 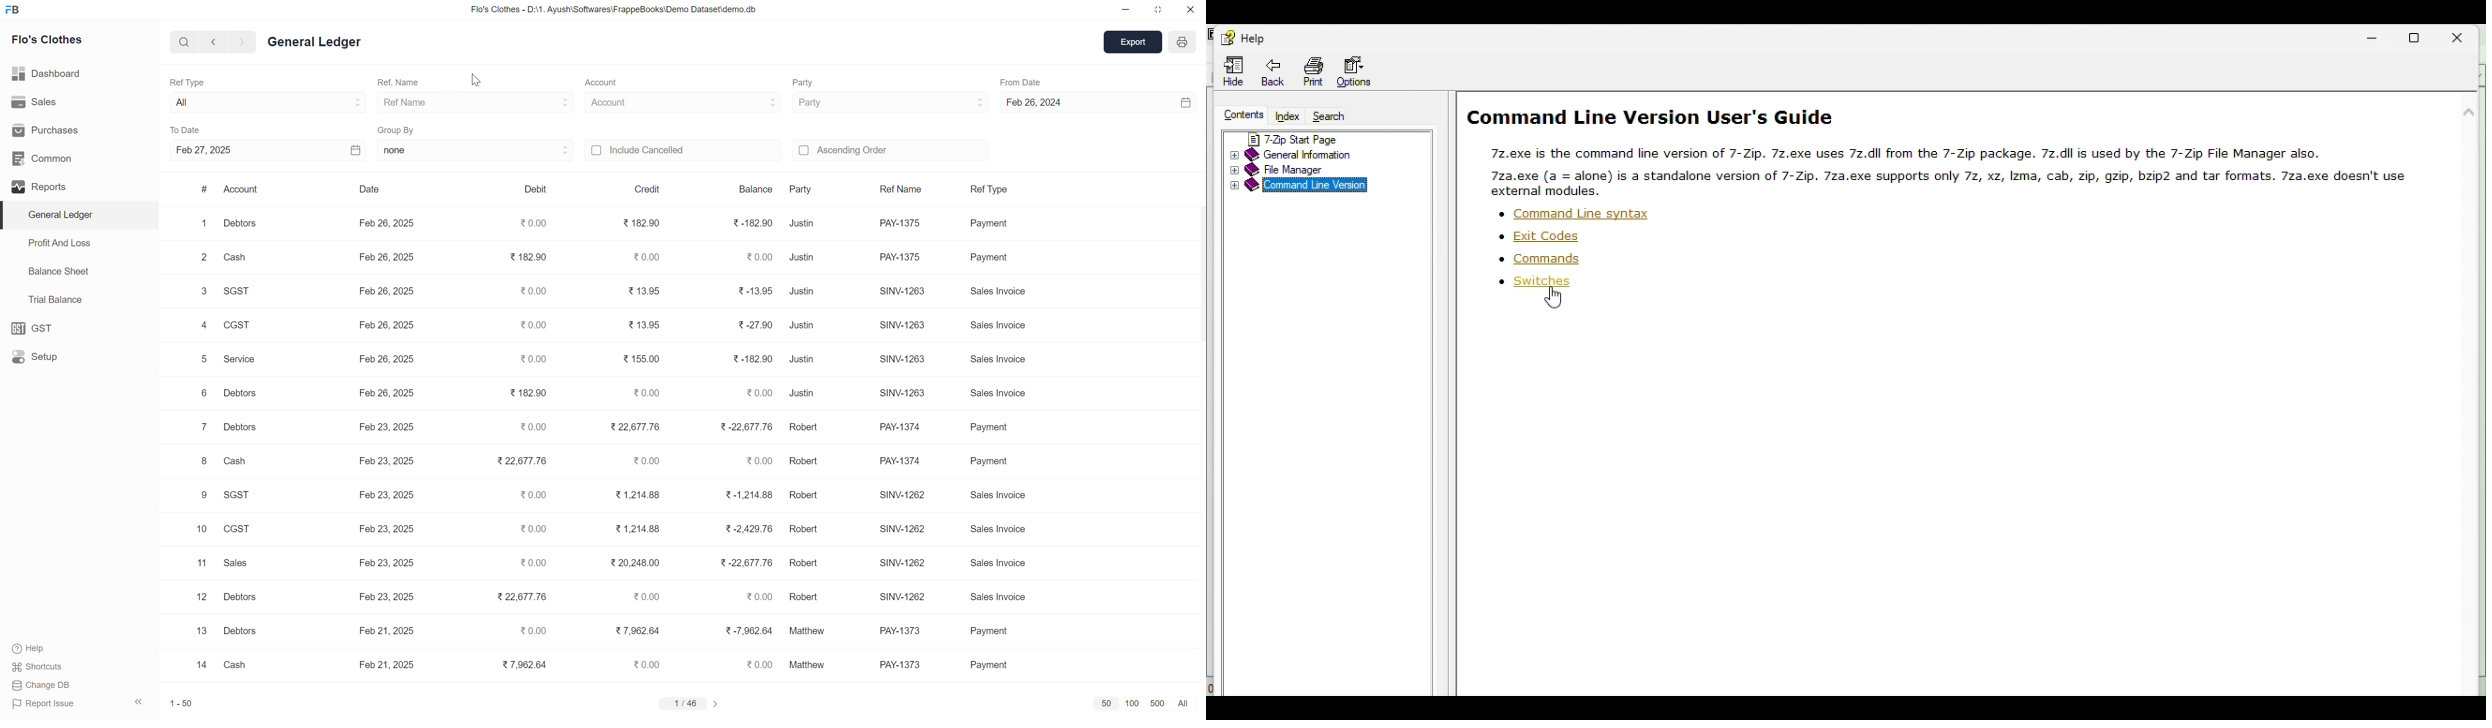 I want to click on GST, so click(x=80, y=330).